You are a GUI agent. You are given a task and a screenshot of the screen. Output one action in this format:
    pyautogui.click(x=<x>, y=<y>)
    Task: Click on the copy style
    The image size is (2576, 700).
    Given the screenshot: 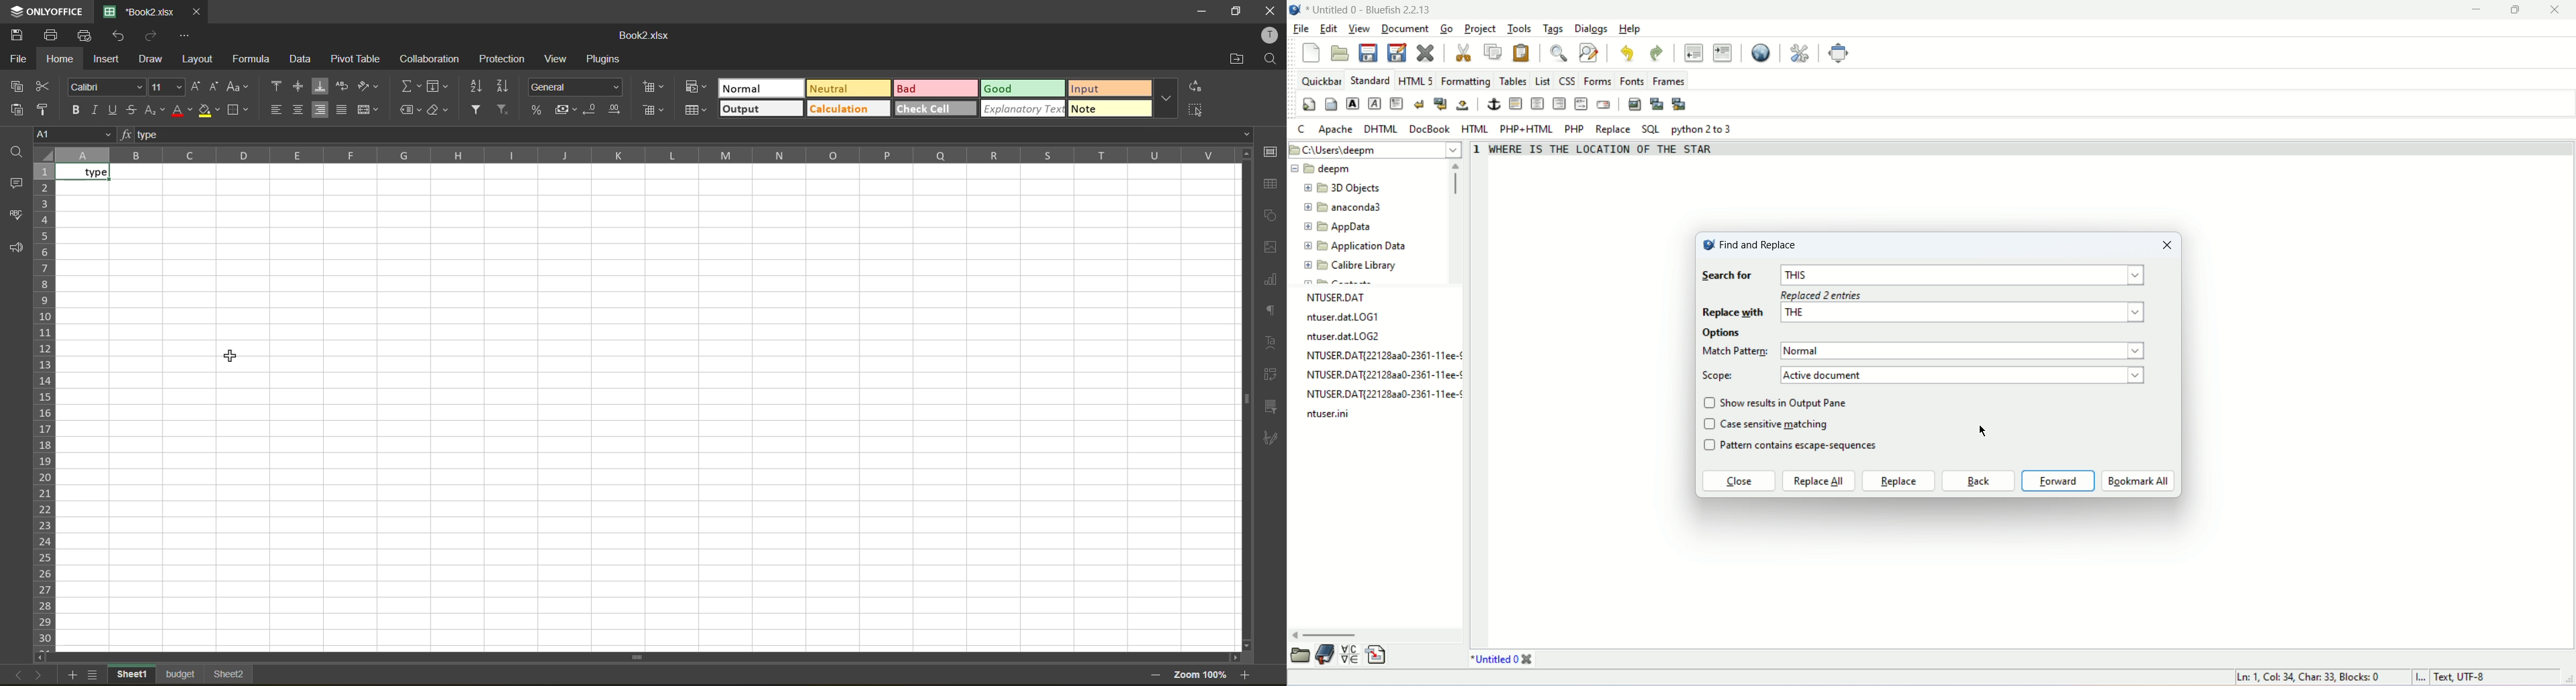 What is the action you would take?
    pyautogui.click(x=49, y=110)
    